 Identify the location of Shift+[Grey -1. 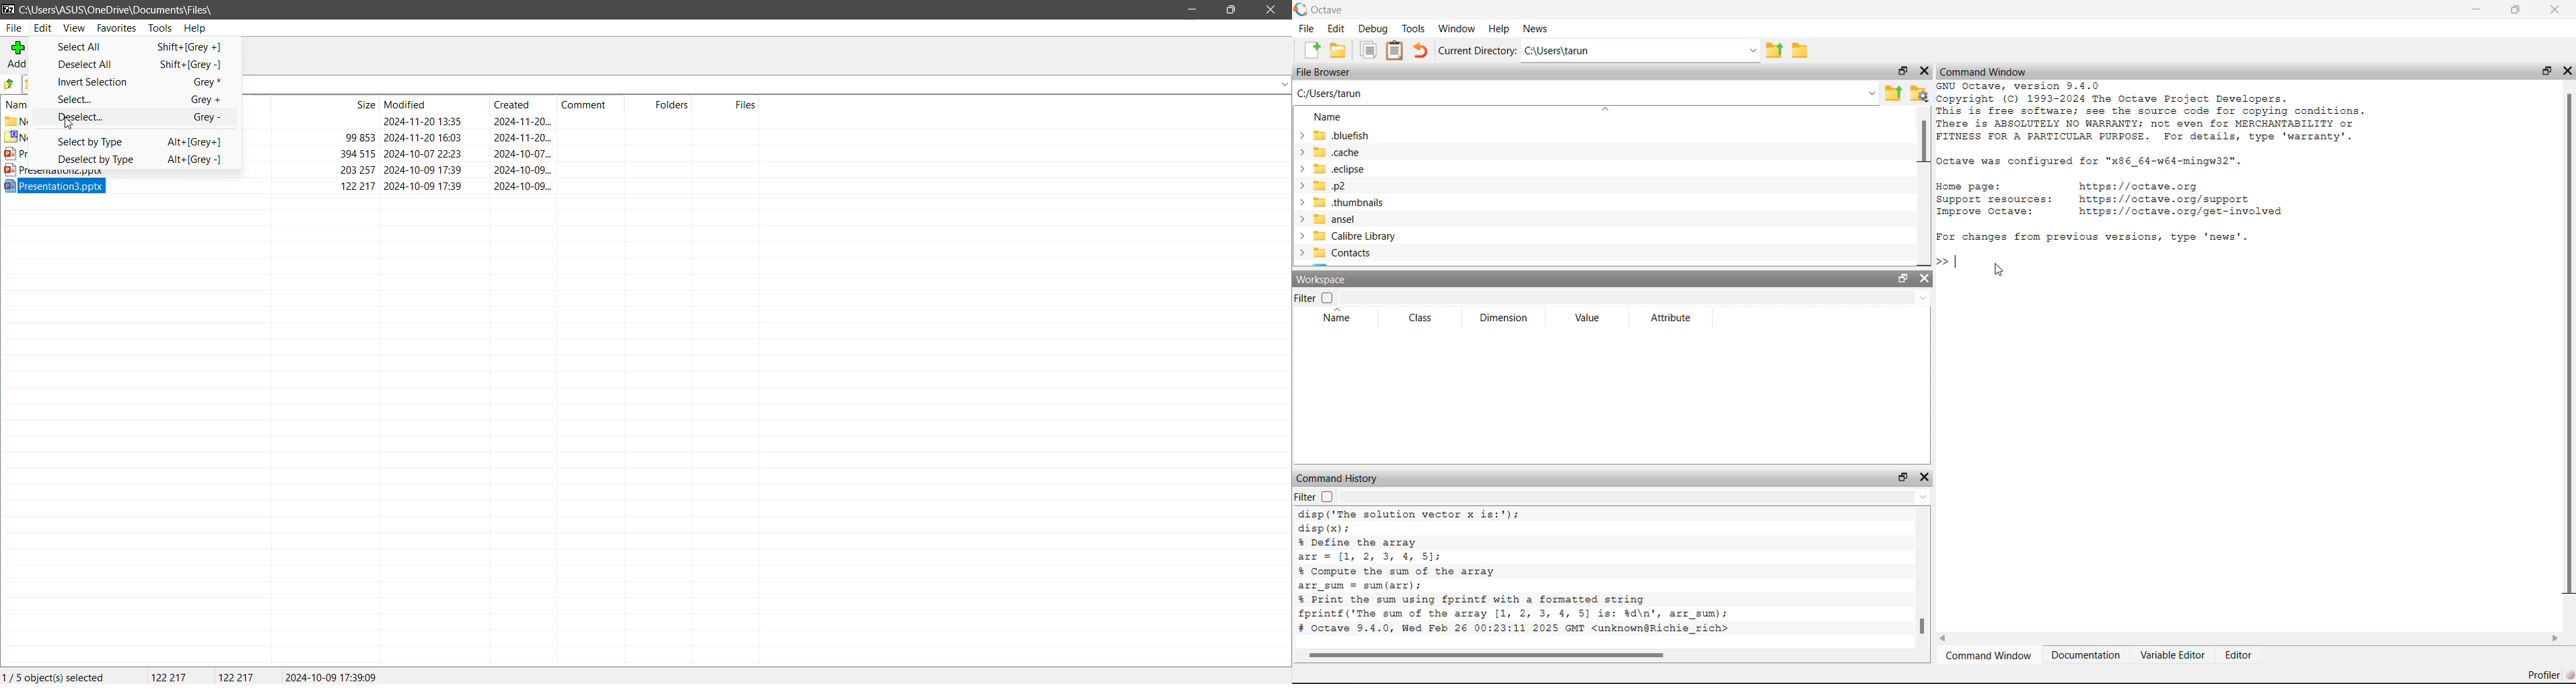
(186, 63).